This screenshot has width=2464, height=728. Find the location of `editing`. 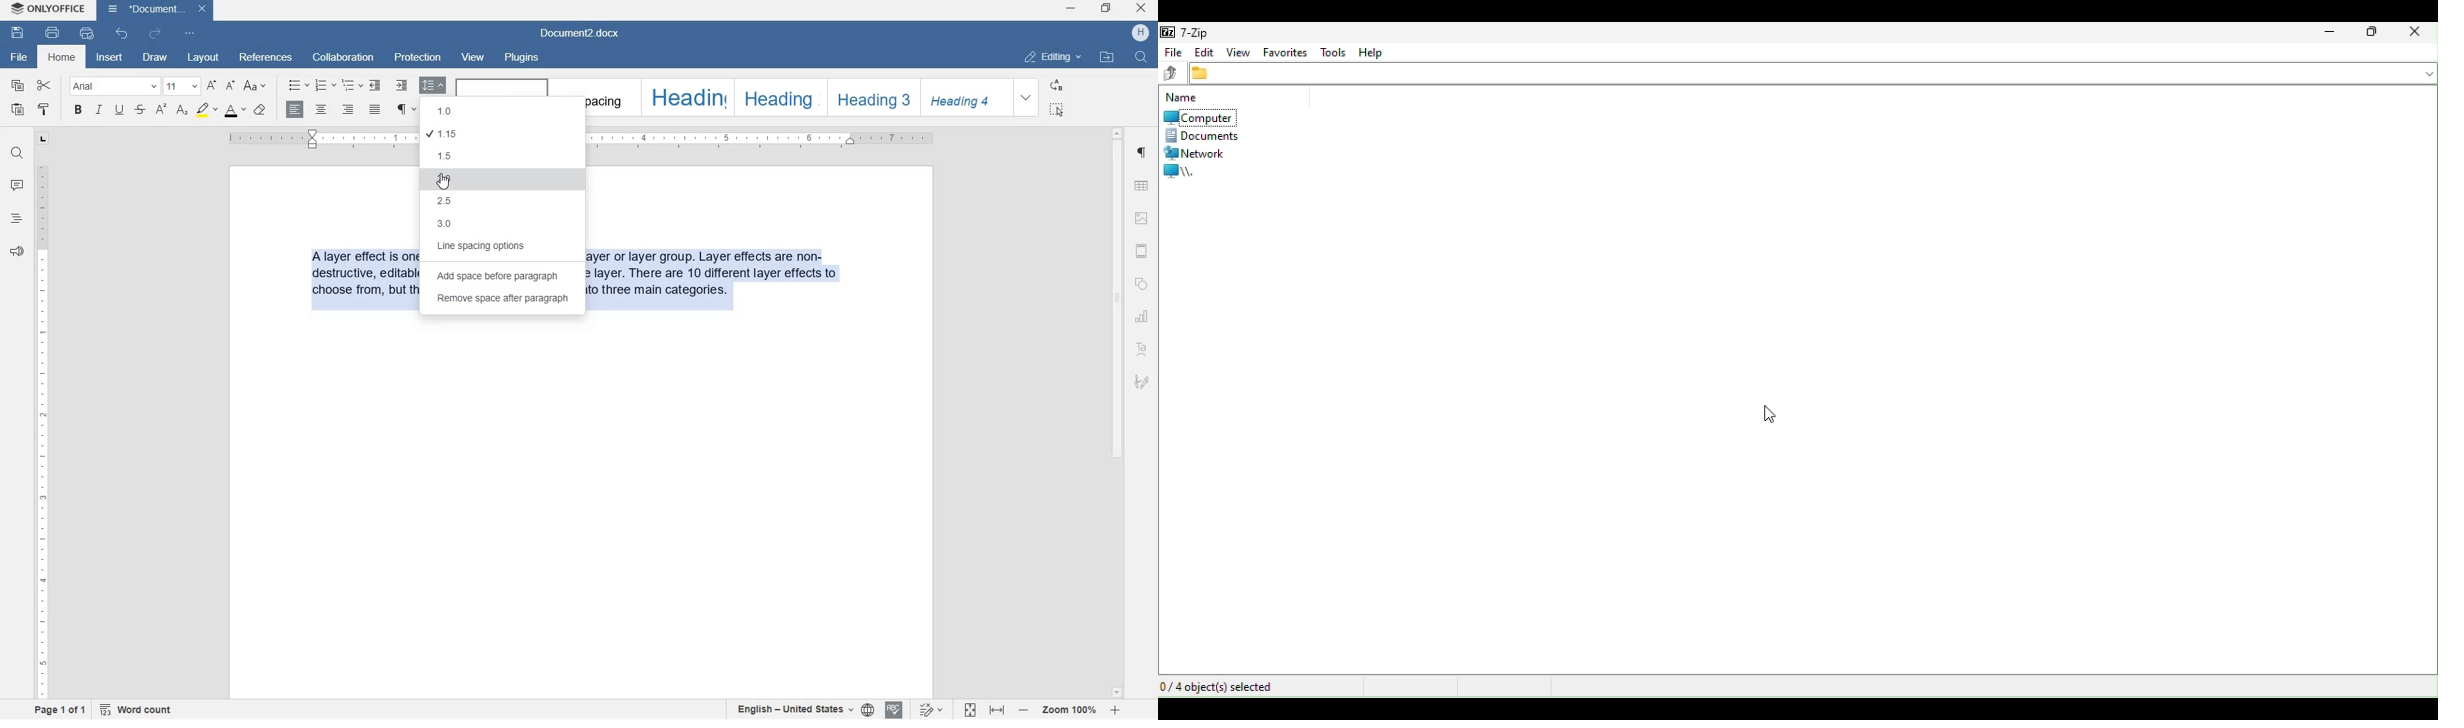

editing is located at coordinates (1054, 59).